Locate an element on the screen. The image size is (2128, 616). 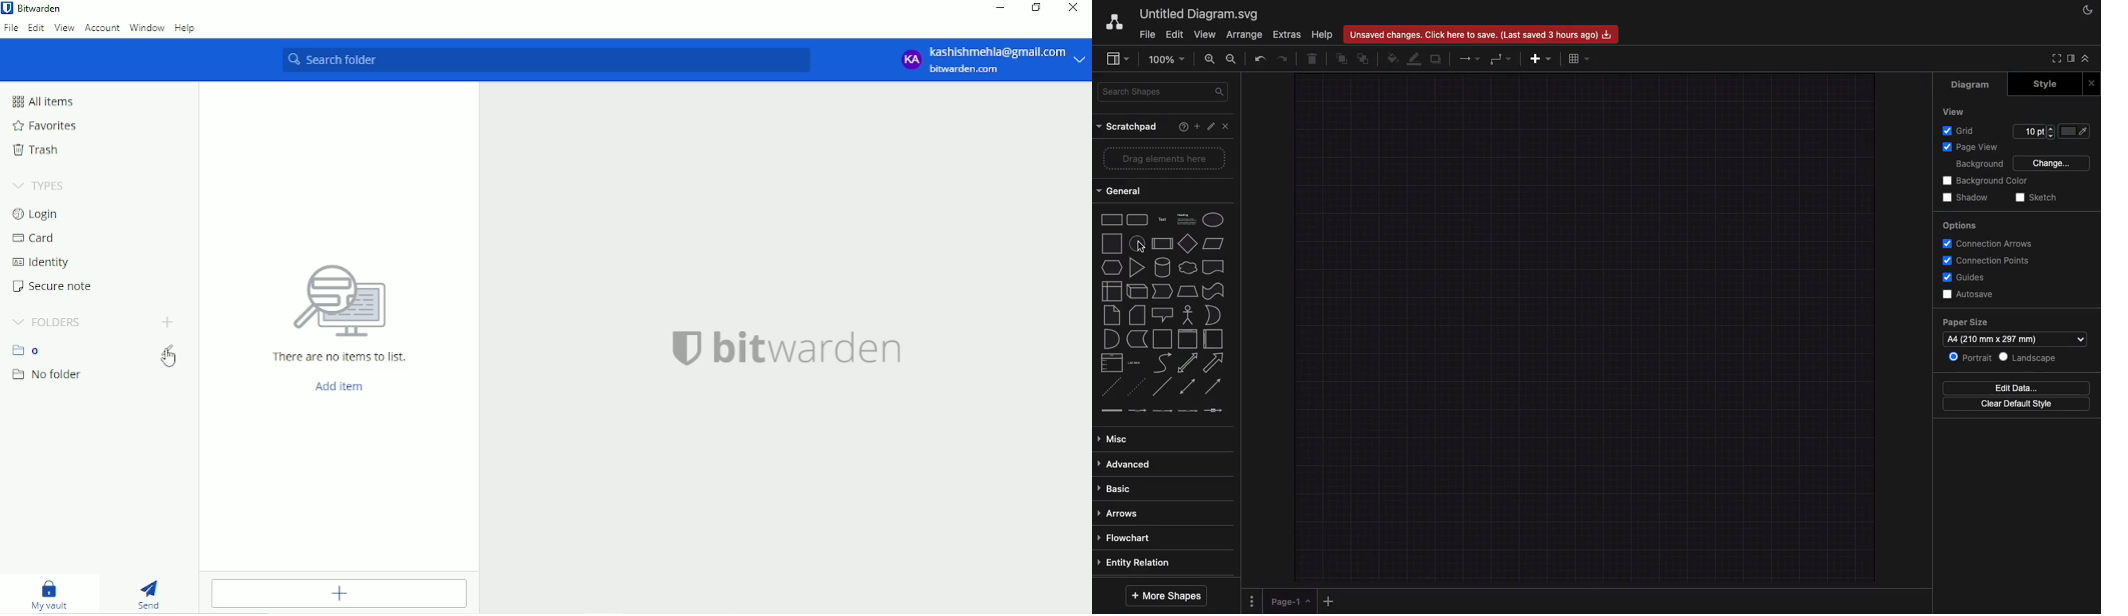
Help is located at coordinates (1181, 128).